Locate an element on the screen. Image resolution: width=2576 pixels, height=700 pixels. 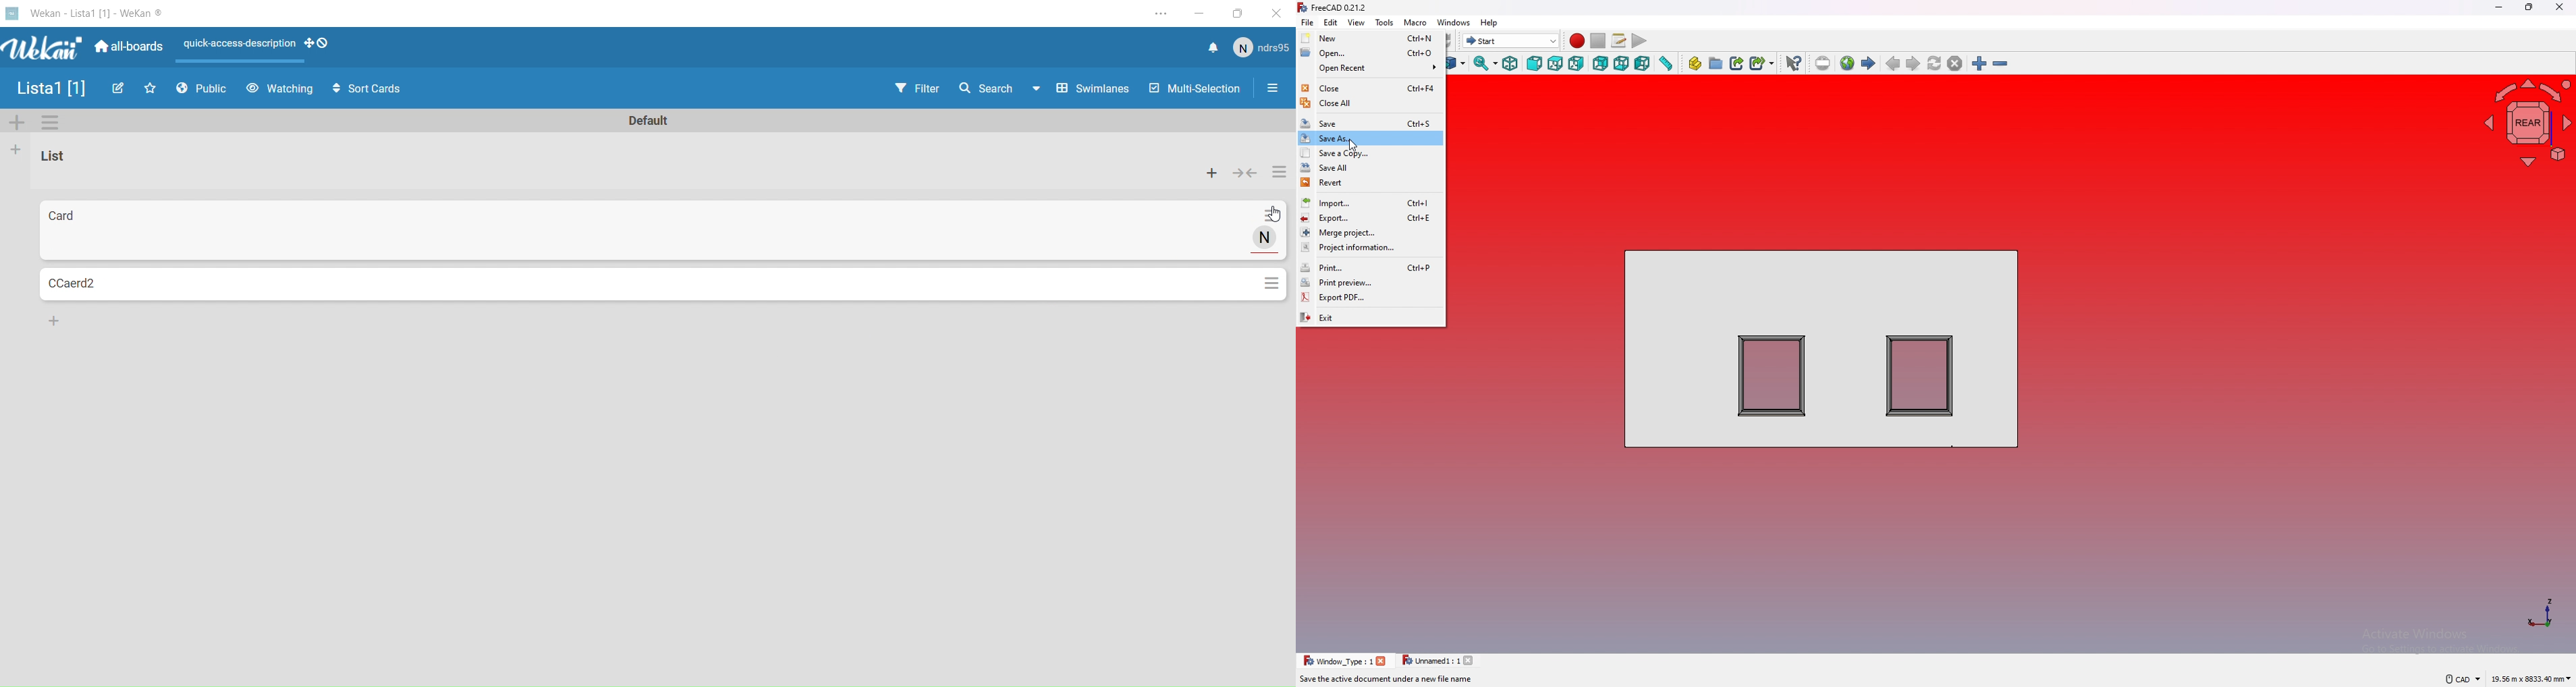
cursor is located at coordinates (1276, 215).